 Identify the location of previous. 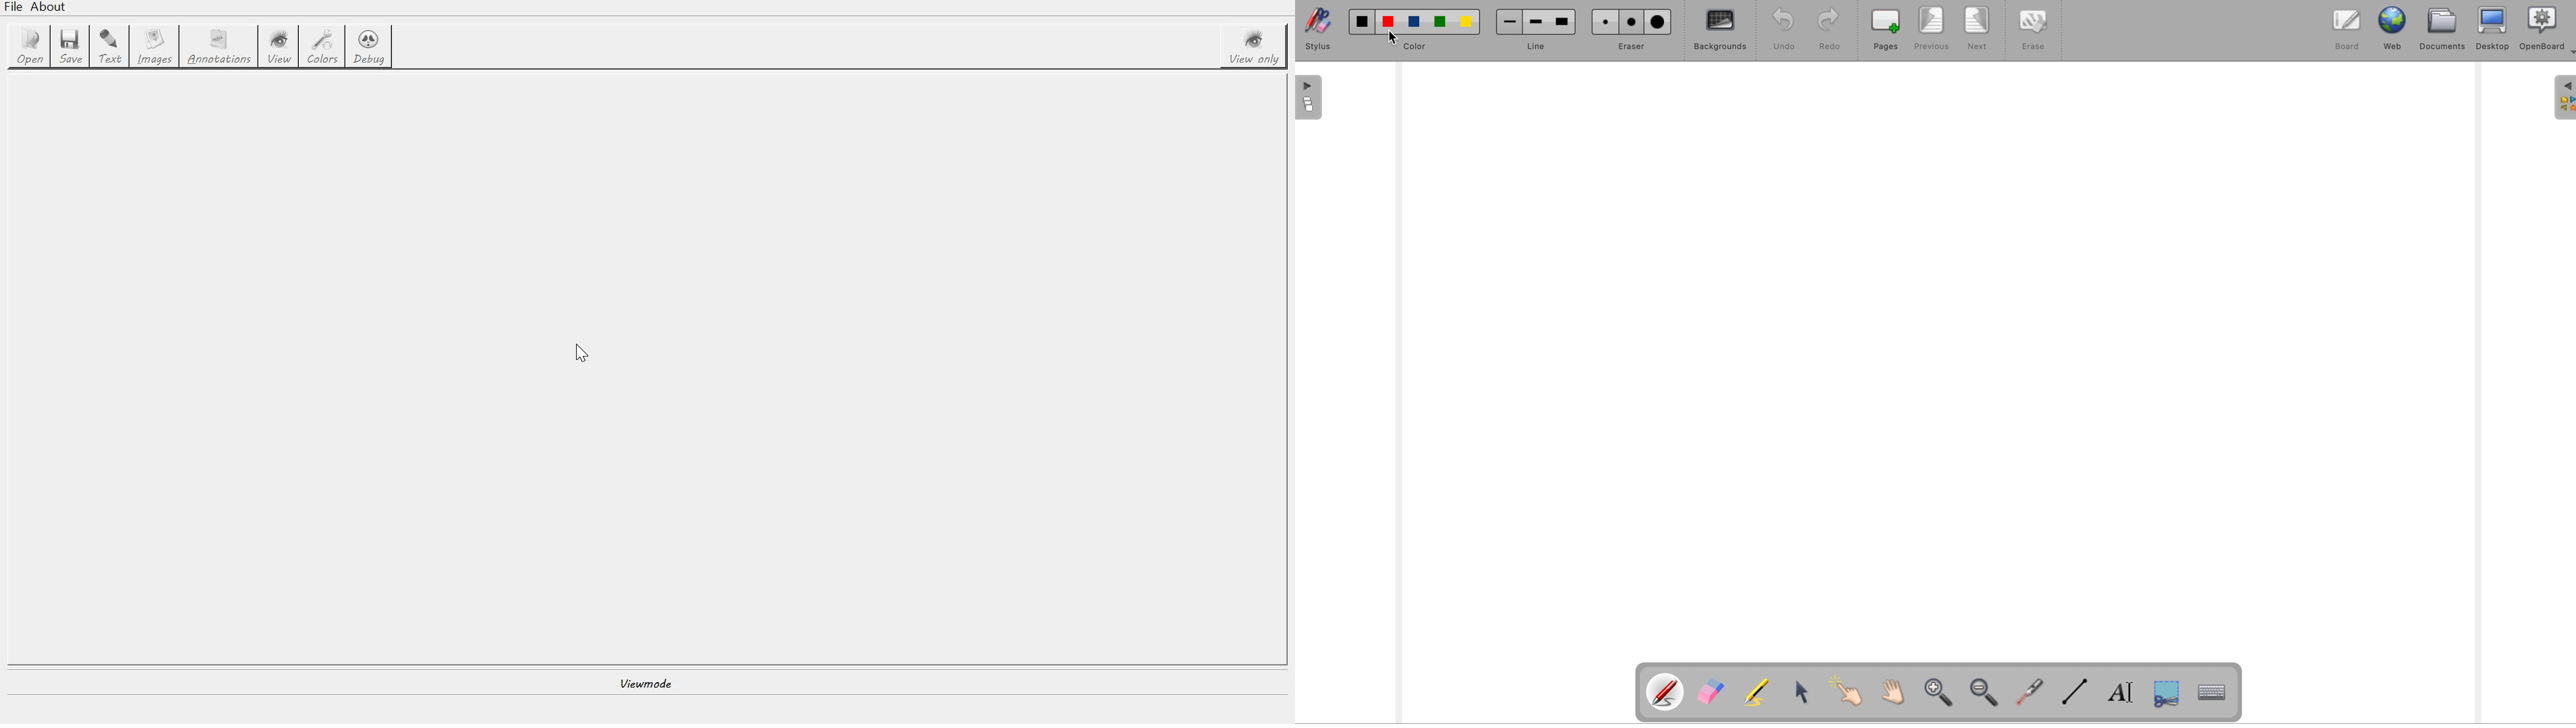
(1933, 29).